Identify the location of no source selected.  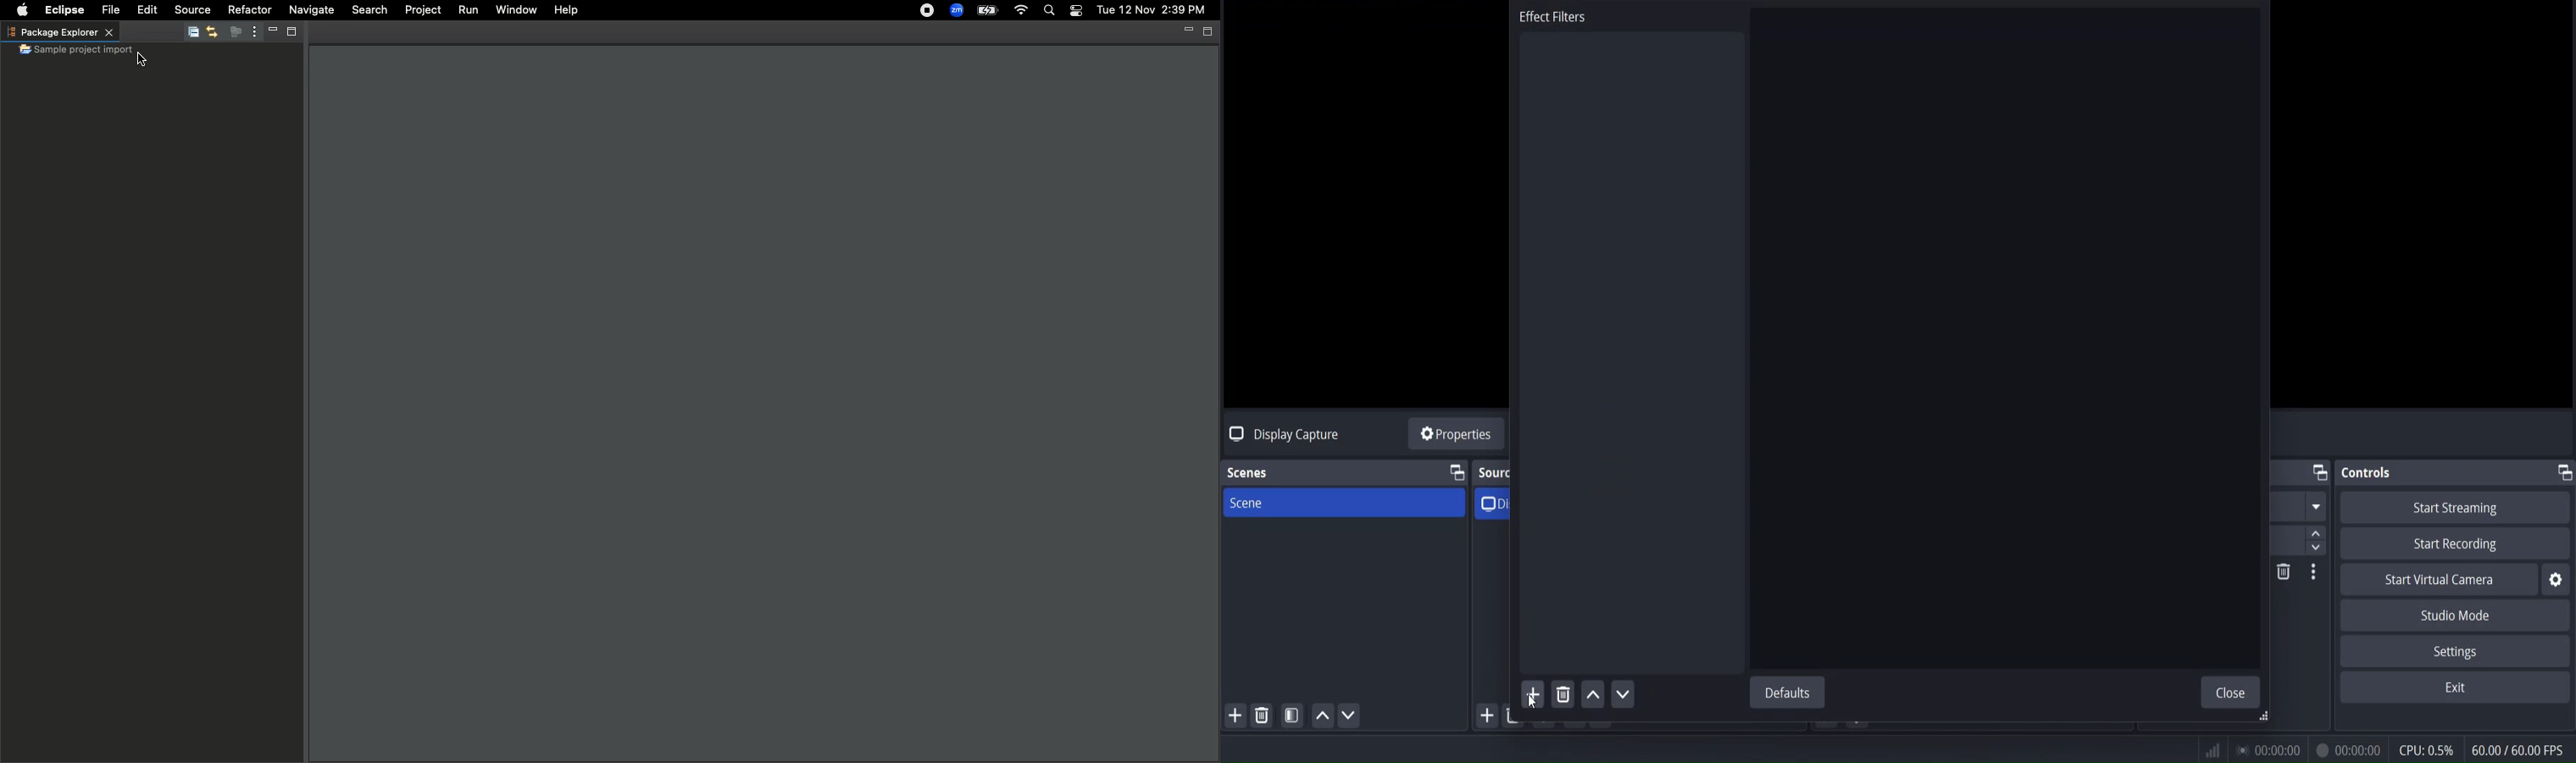
(1281, 433).